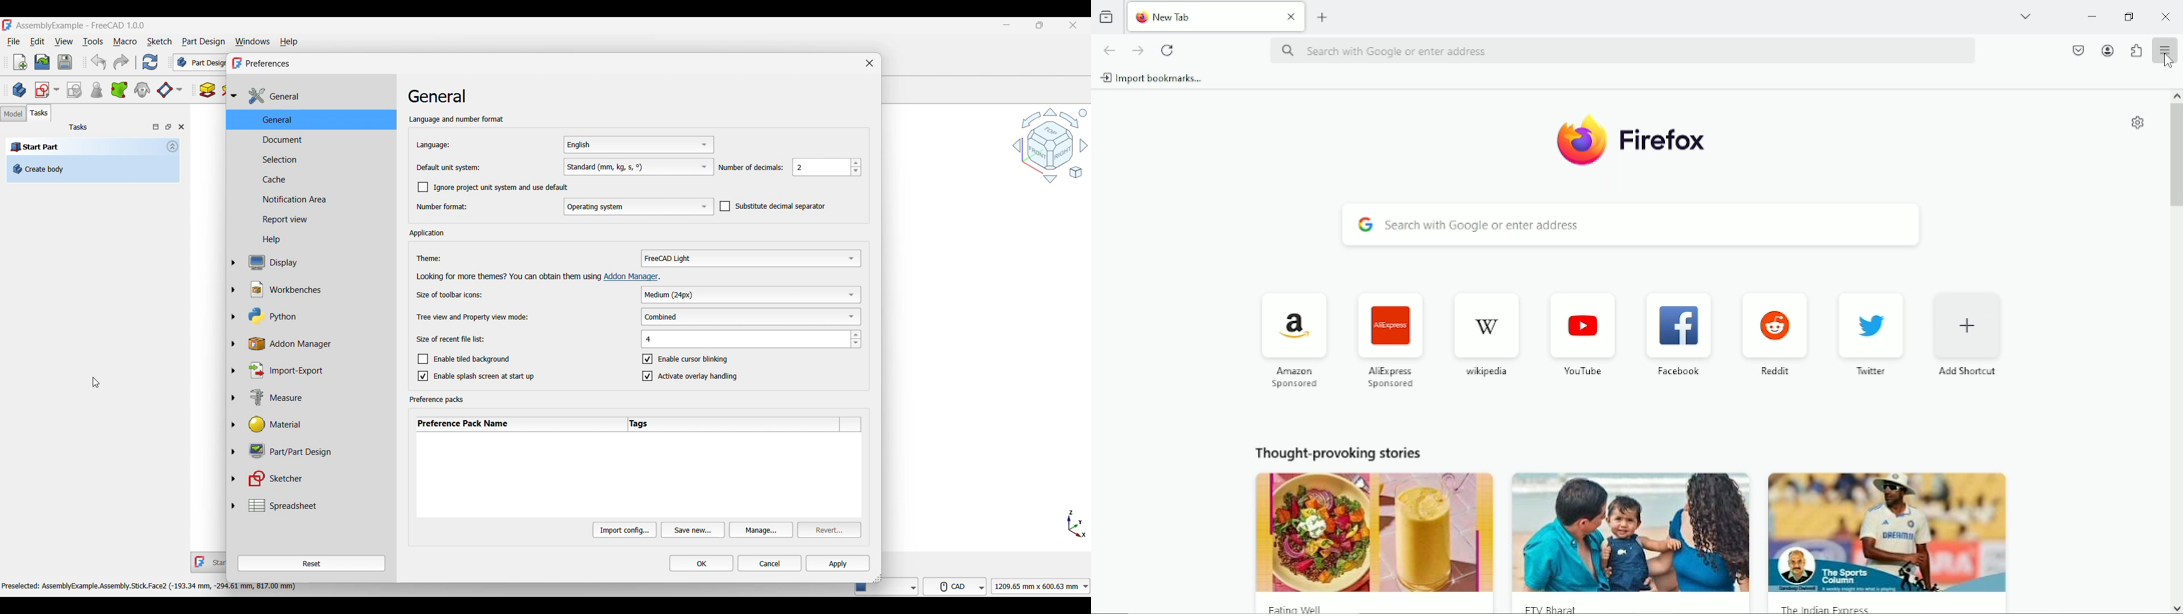 The image size is (2184, 616). Describe the element at coordinates (877, 578) in the screenshot. I see `Change window dimension` at that location.